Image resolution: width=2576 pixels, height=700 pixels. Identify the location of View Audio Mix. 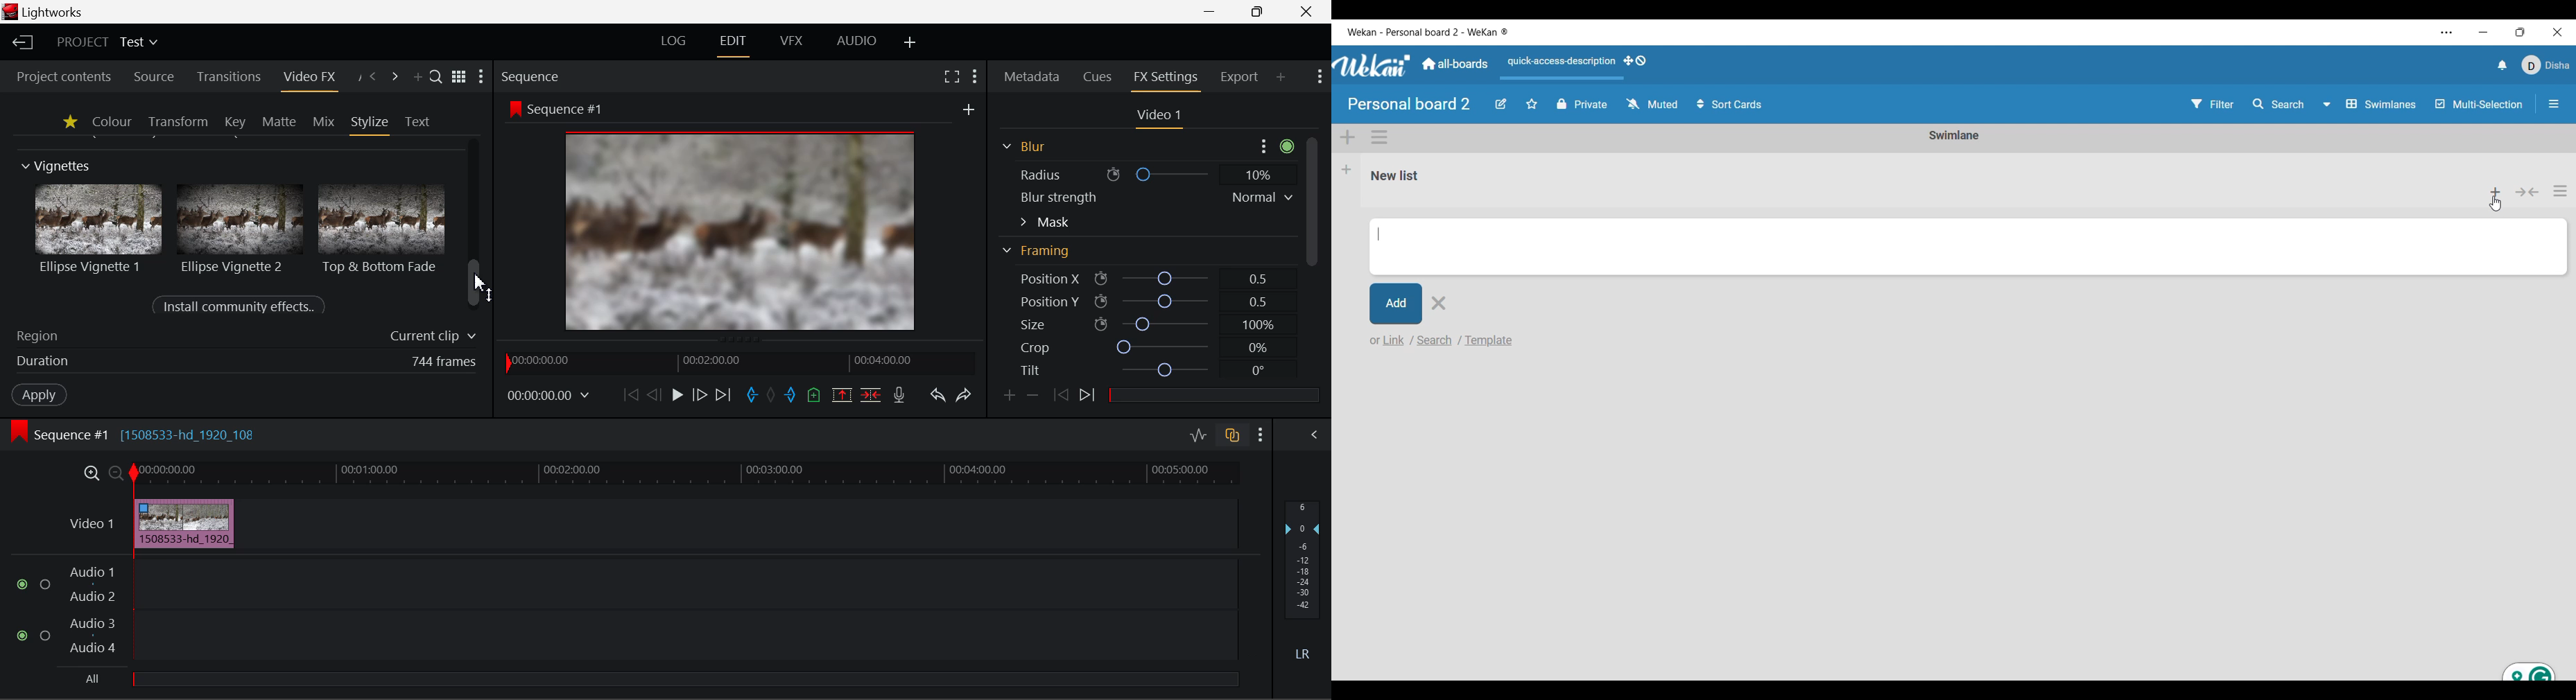
(1315, 433).